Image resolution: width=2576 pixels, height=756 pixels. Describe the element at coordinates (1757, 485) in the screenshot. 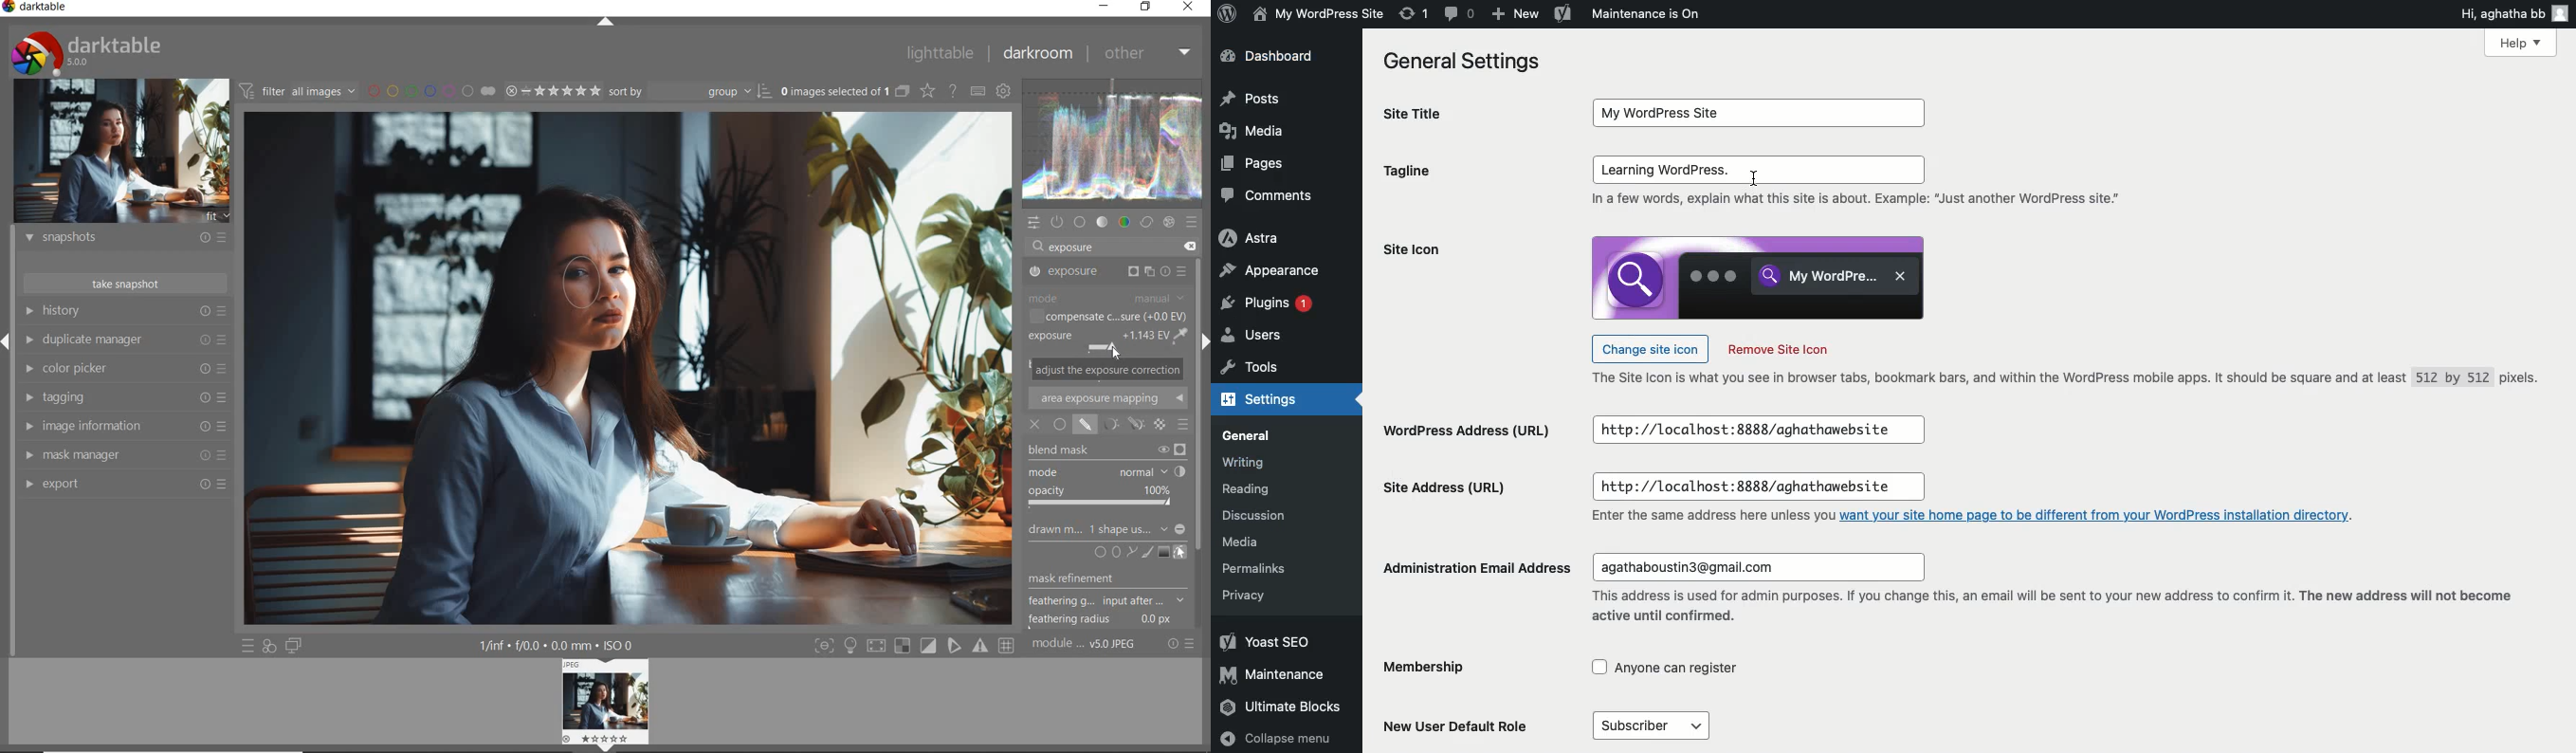

I see `input box` at that location.